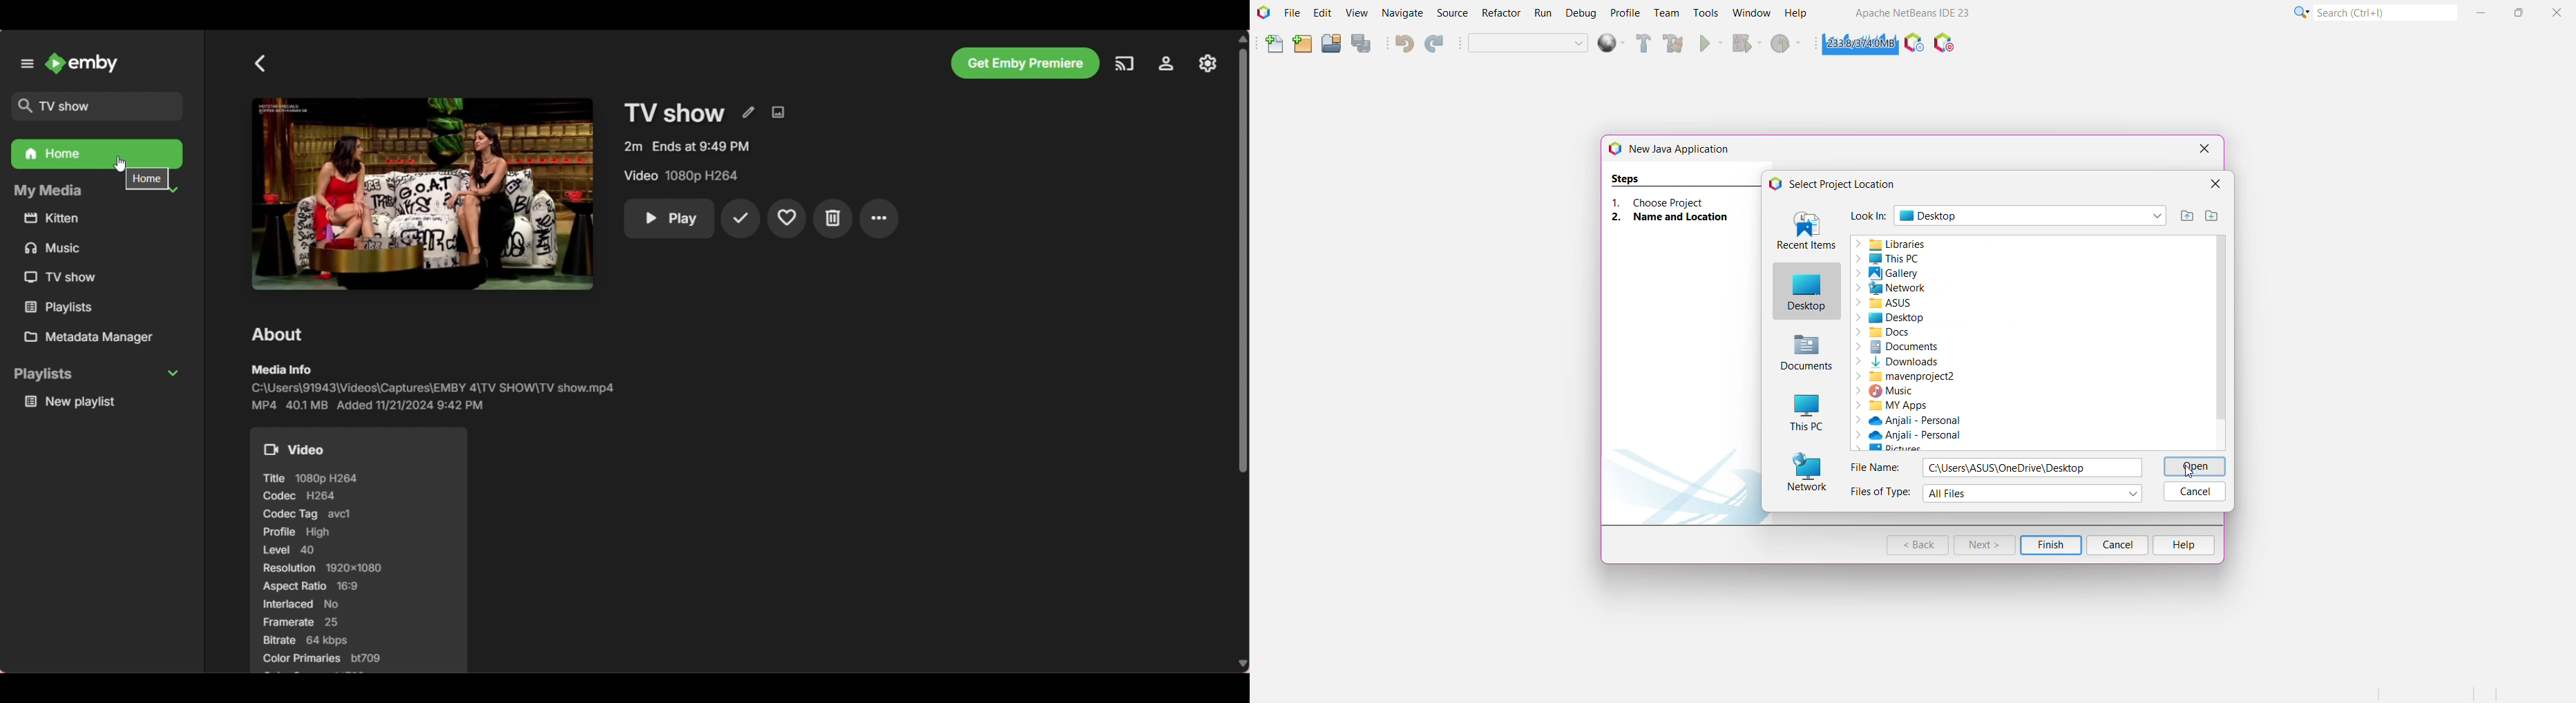  What do you see at coordinates (749, 112) in the screenshot?
I see `Edit metadata` at bounding box center [749, 112].